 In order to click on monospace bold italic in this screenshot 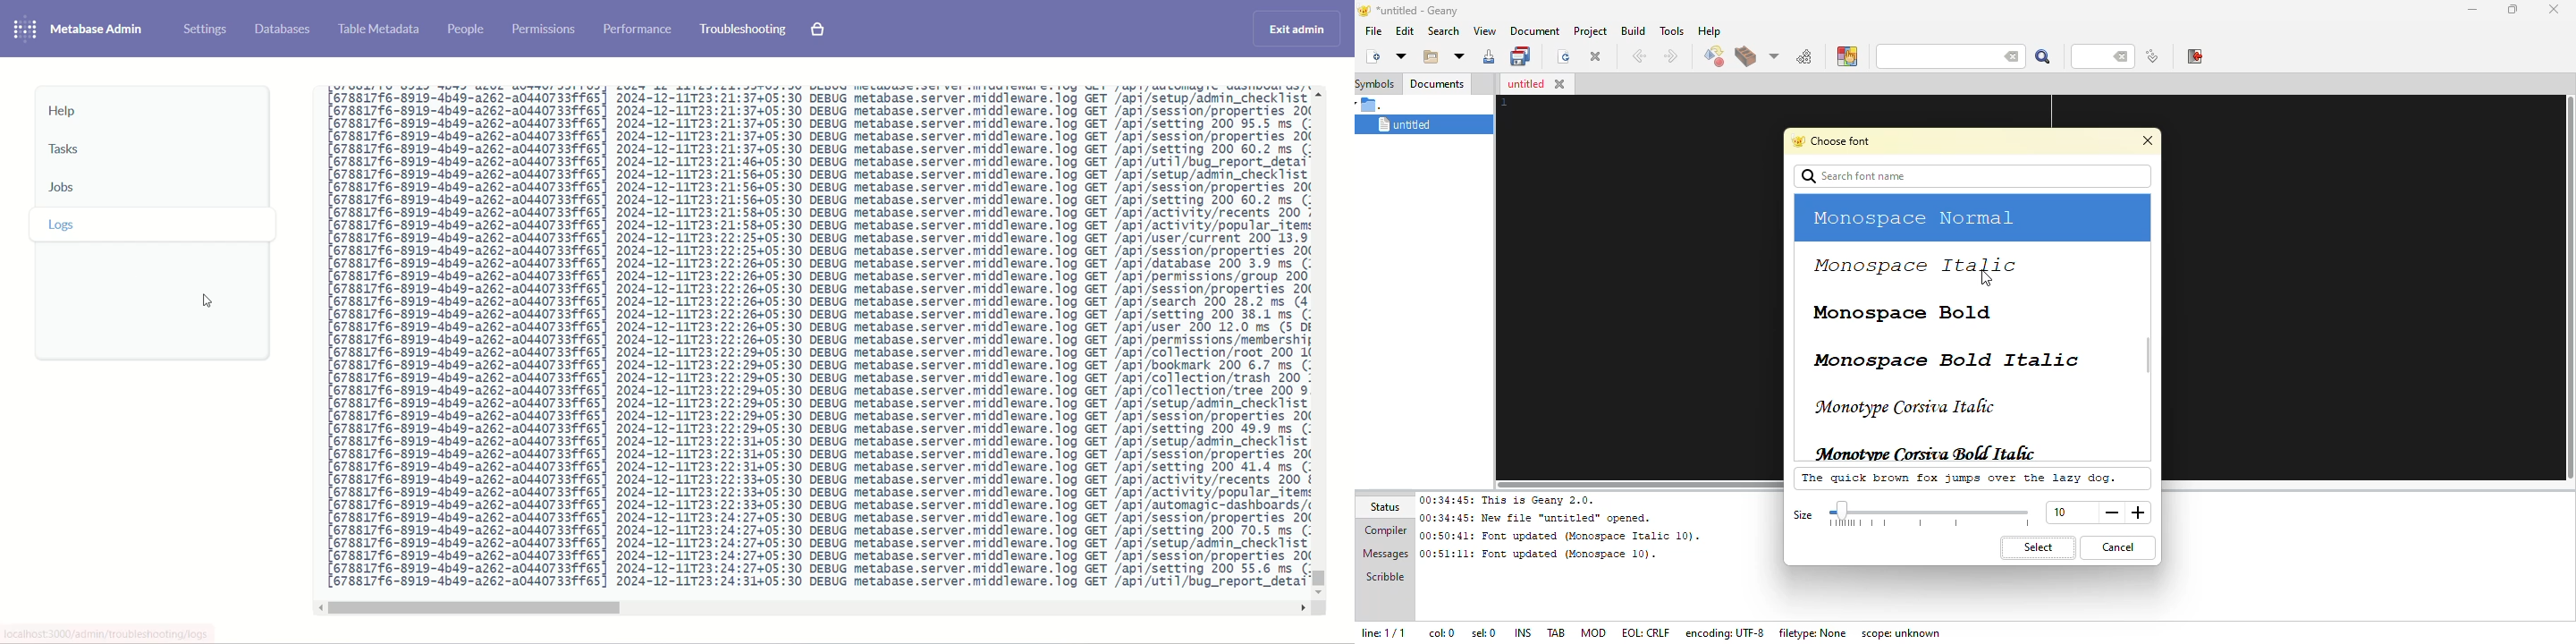, I will do `click(1946, 360)`.